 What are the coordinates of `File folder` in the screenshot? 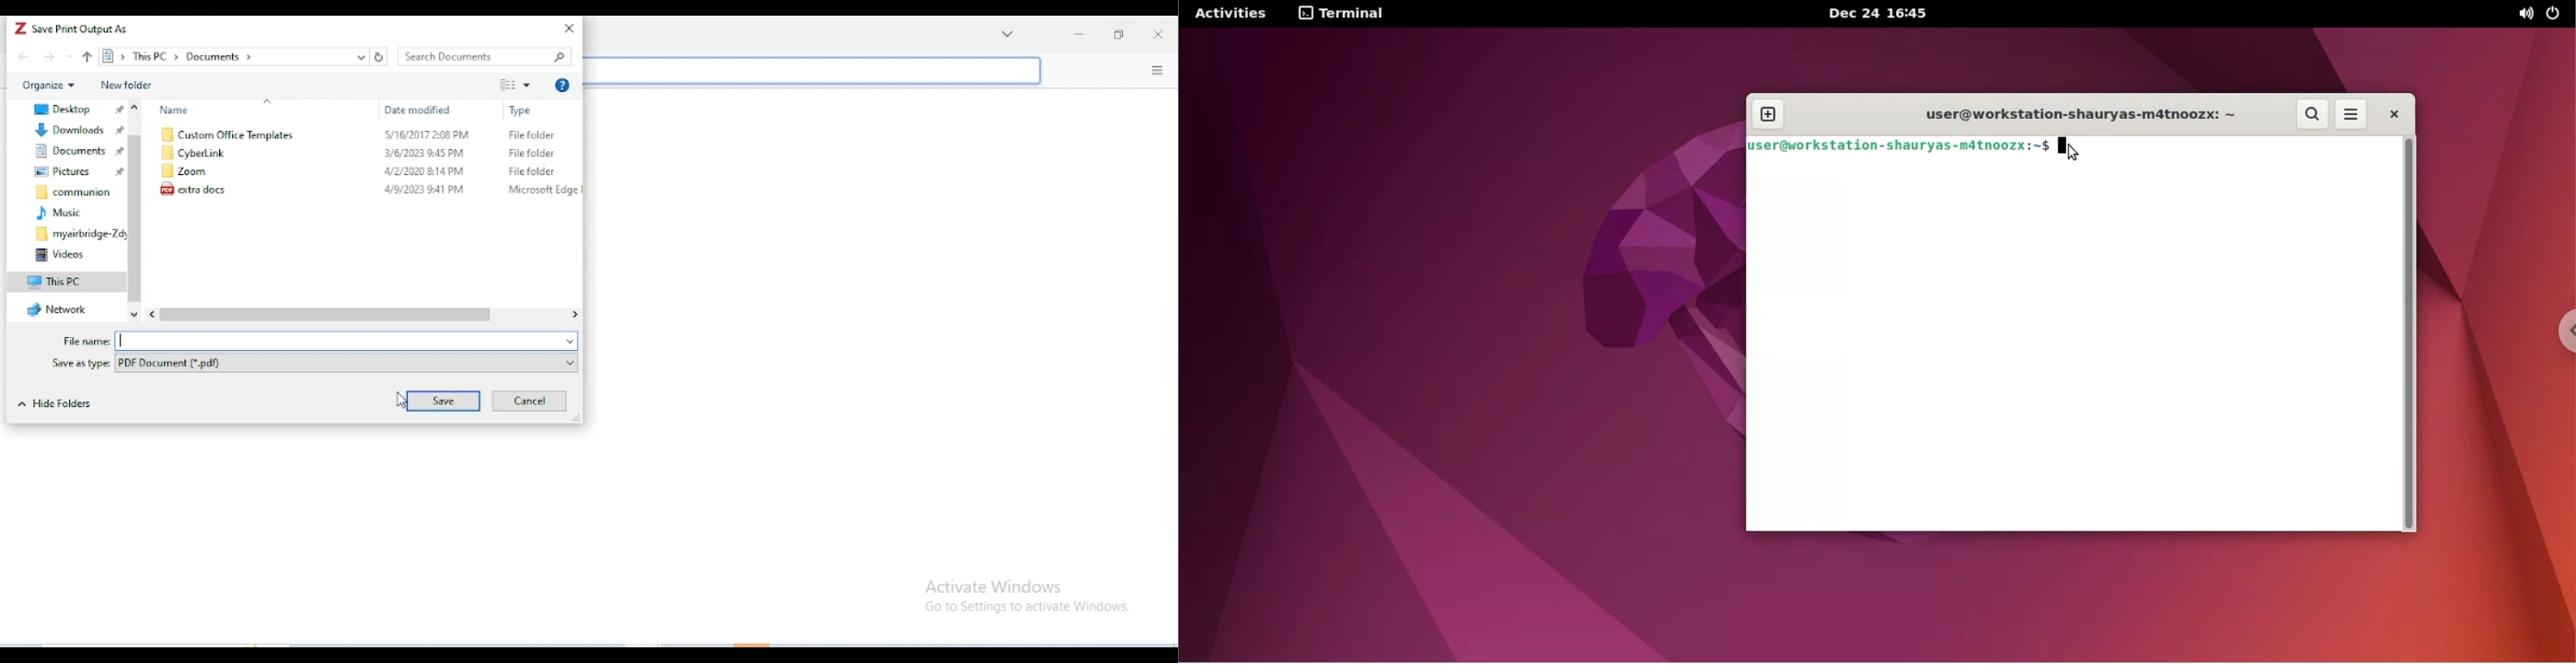 It's located at (531, 172).